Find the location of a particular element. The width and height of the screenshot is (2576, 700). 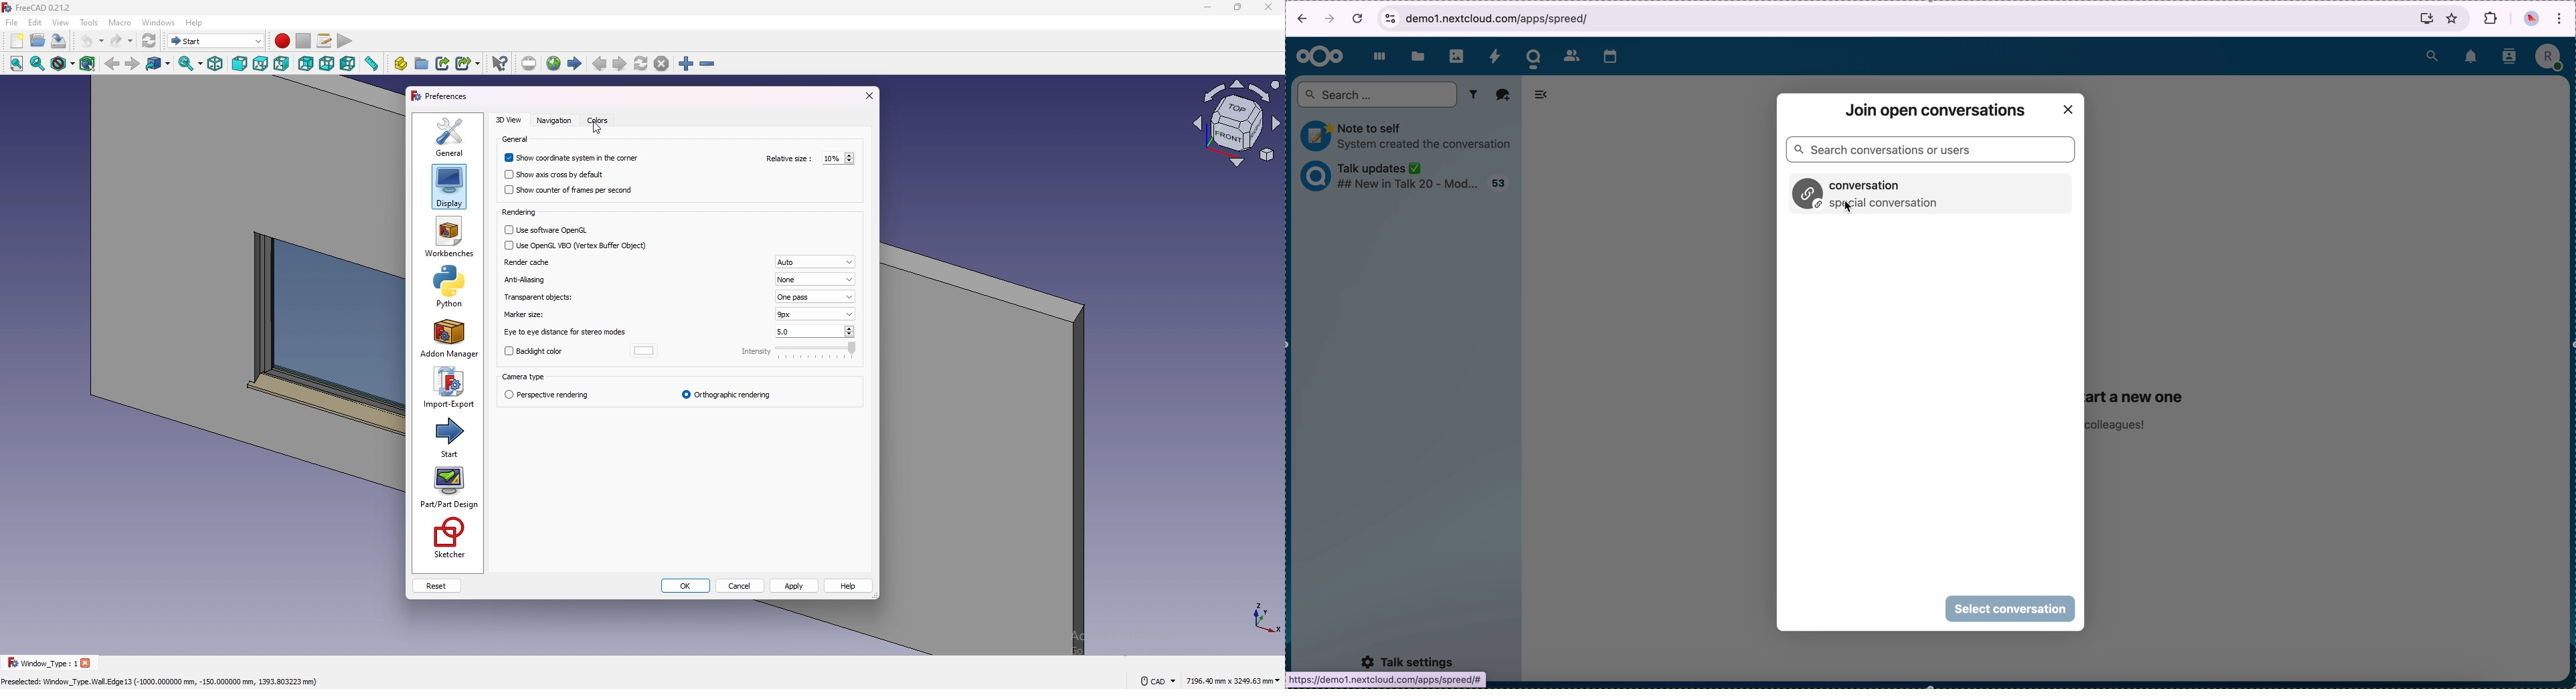

hide tabs is located at coordinates (1542, 96).